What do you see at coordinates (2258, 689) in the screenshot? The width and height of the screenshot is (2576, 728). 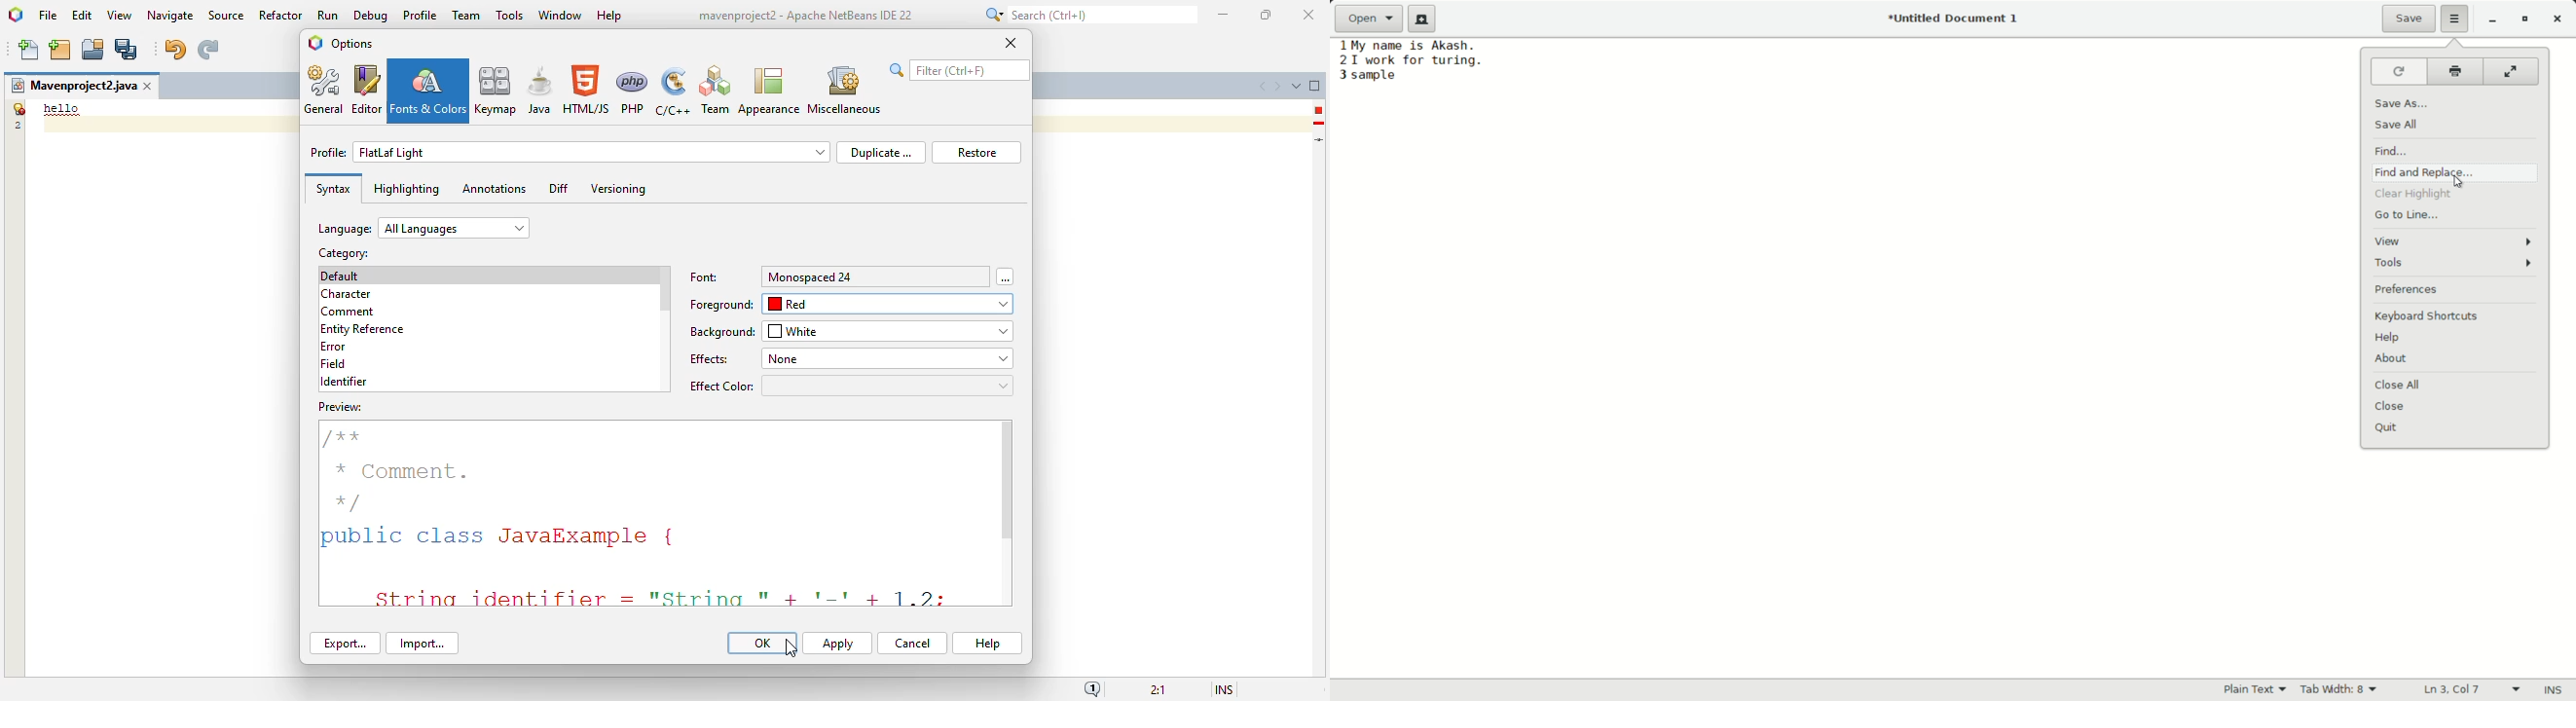 I see `plain text` at bounding box center [2258, 689].